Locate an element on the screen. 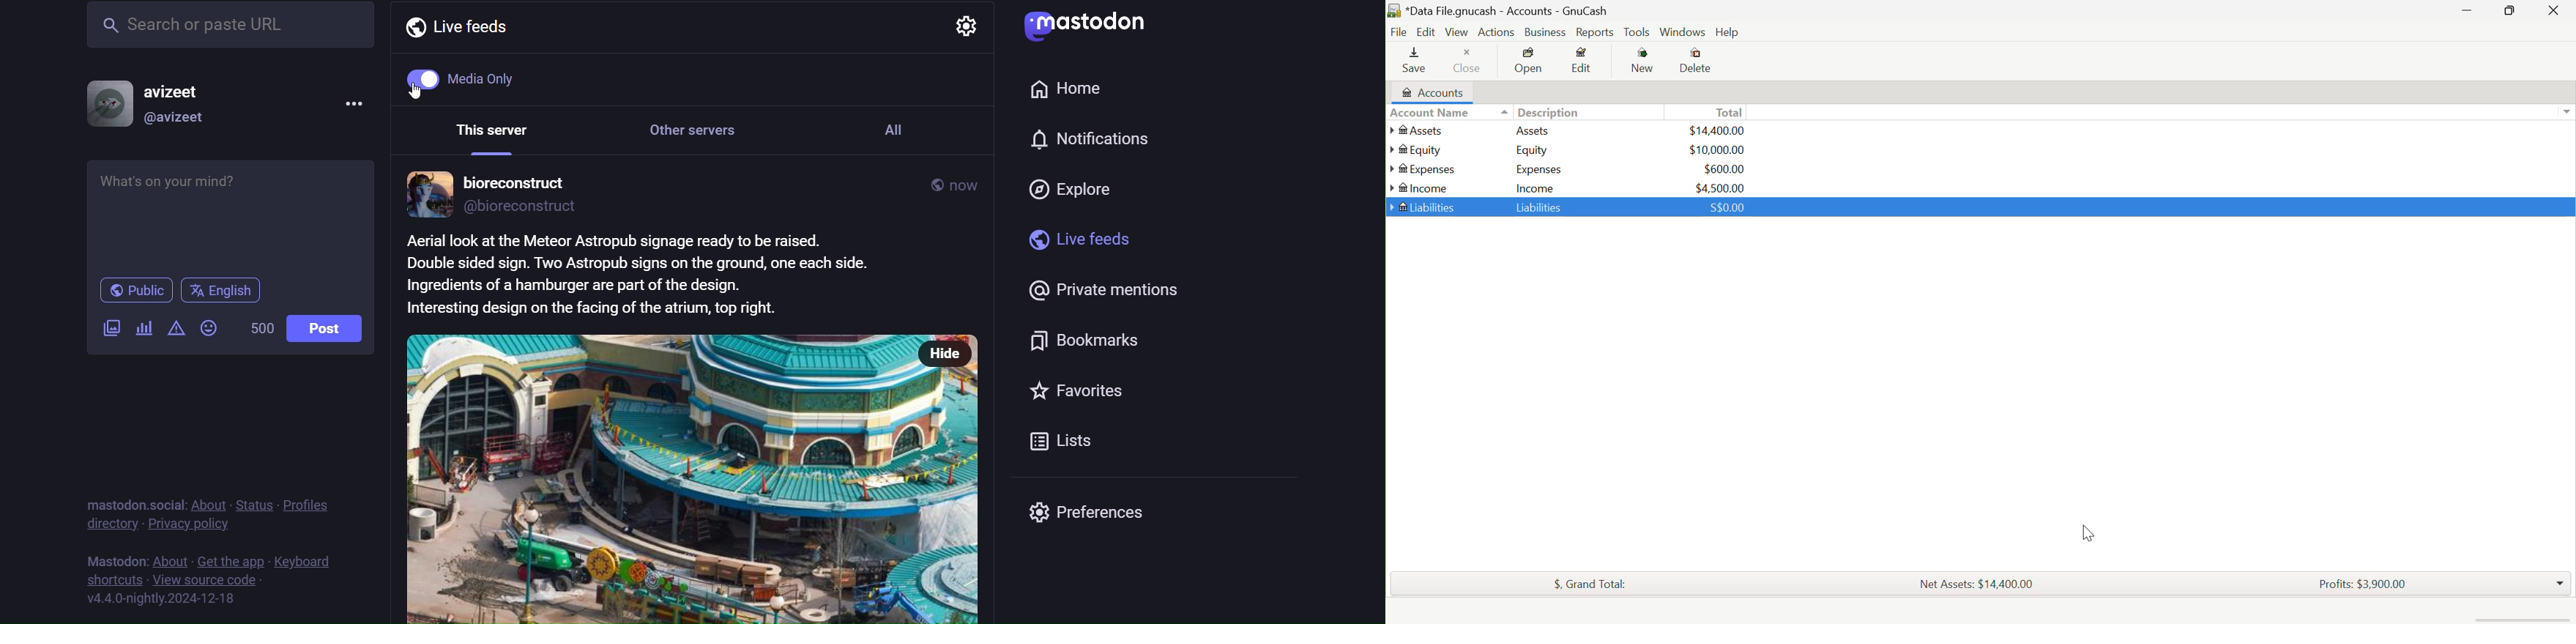  This server is located at coordinates (496, 128).